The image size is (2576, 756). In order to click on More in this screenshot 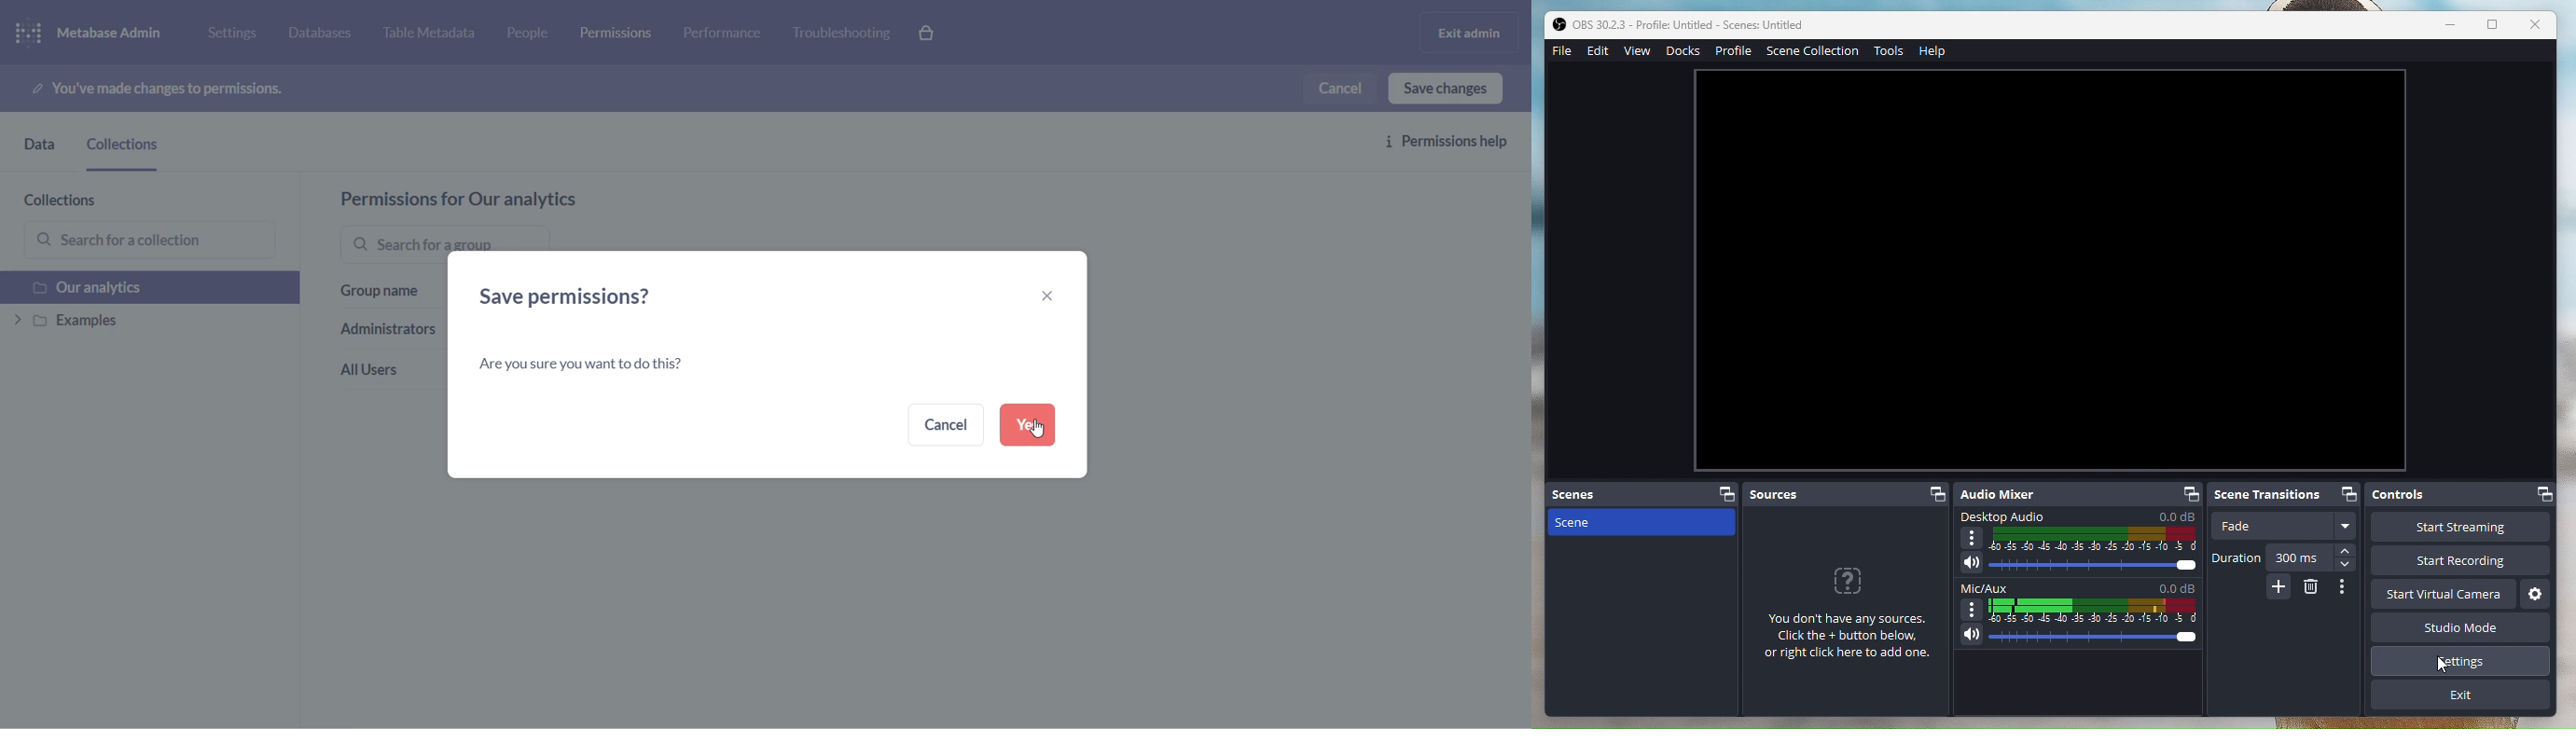, I will do `click(2278, 590)`.